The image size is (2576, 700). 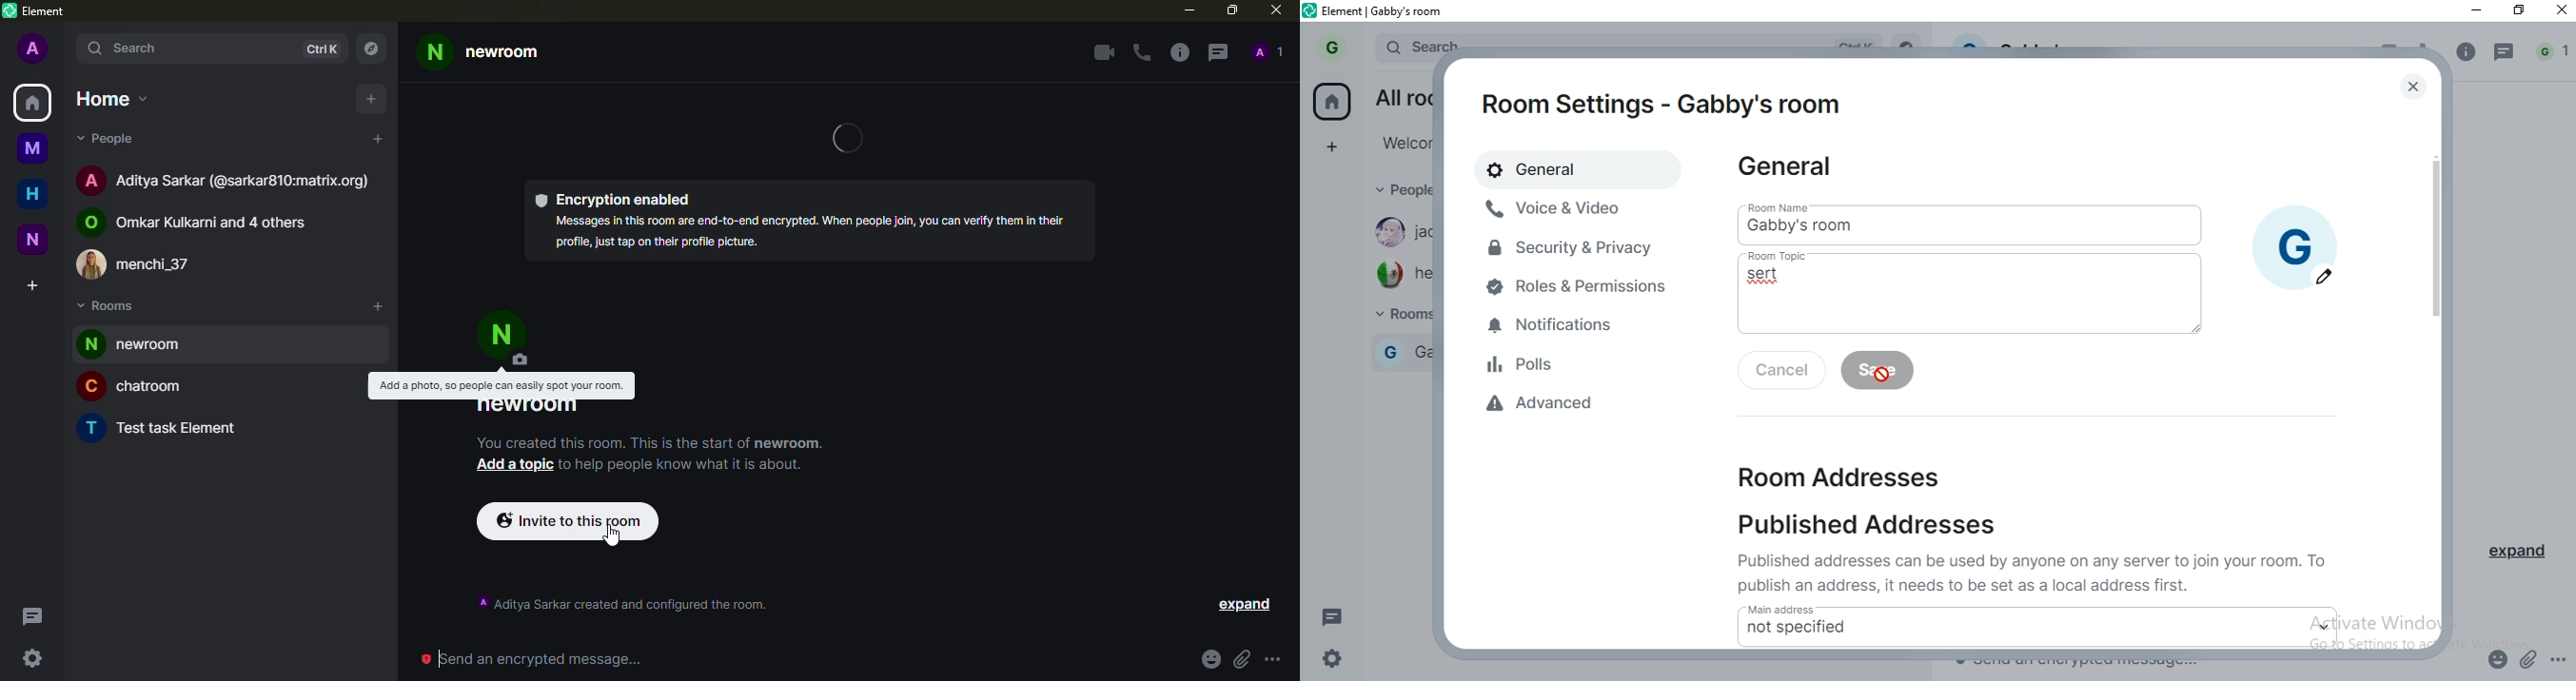 What do you see at coordinates (500, 384) in the screenshot?
I see `Add a photo, so people can easily spot your room.` at bounding box center [500, 384].